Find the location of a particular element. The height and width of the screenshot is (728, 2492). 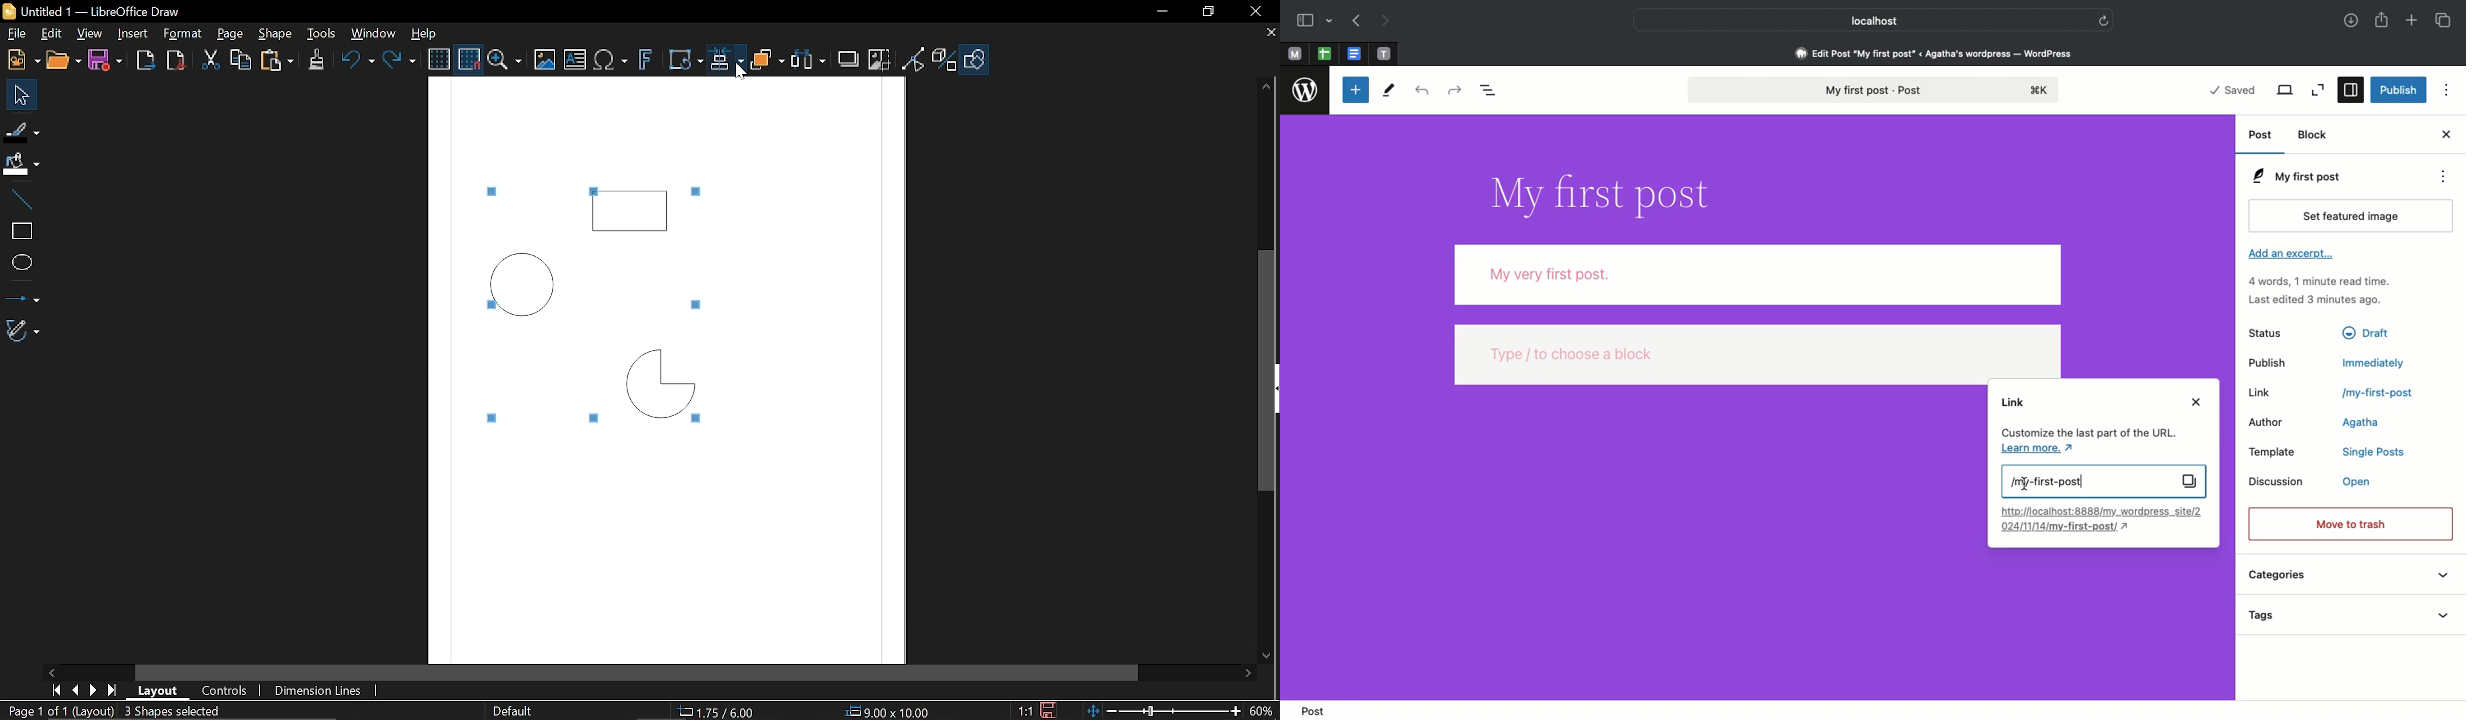

View is located at coordinates (87, 35).